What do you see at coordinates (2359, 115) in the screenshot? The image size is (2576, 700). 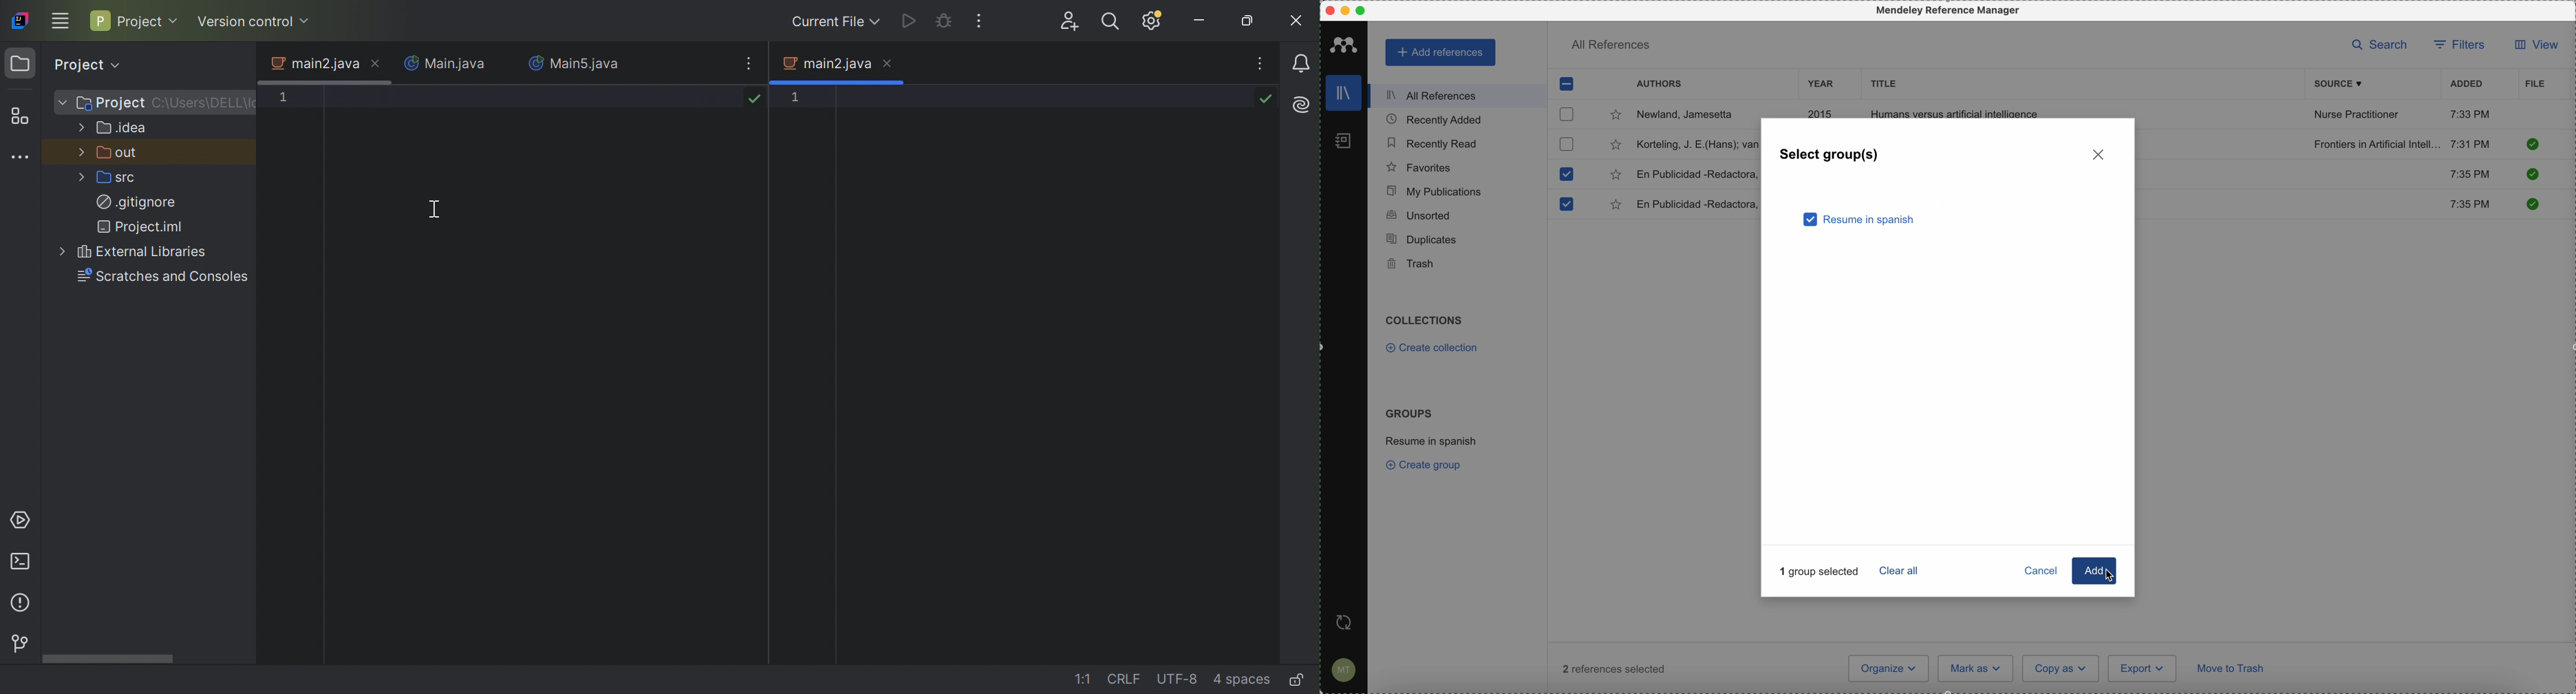 I see `Nurse Practitioner` at bounding box center [2359, 115].